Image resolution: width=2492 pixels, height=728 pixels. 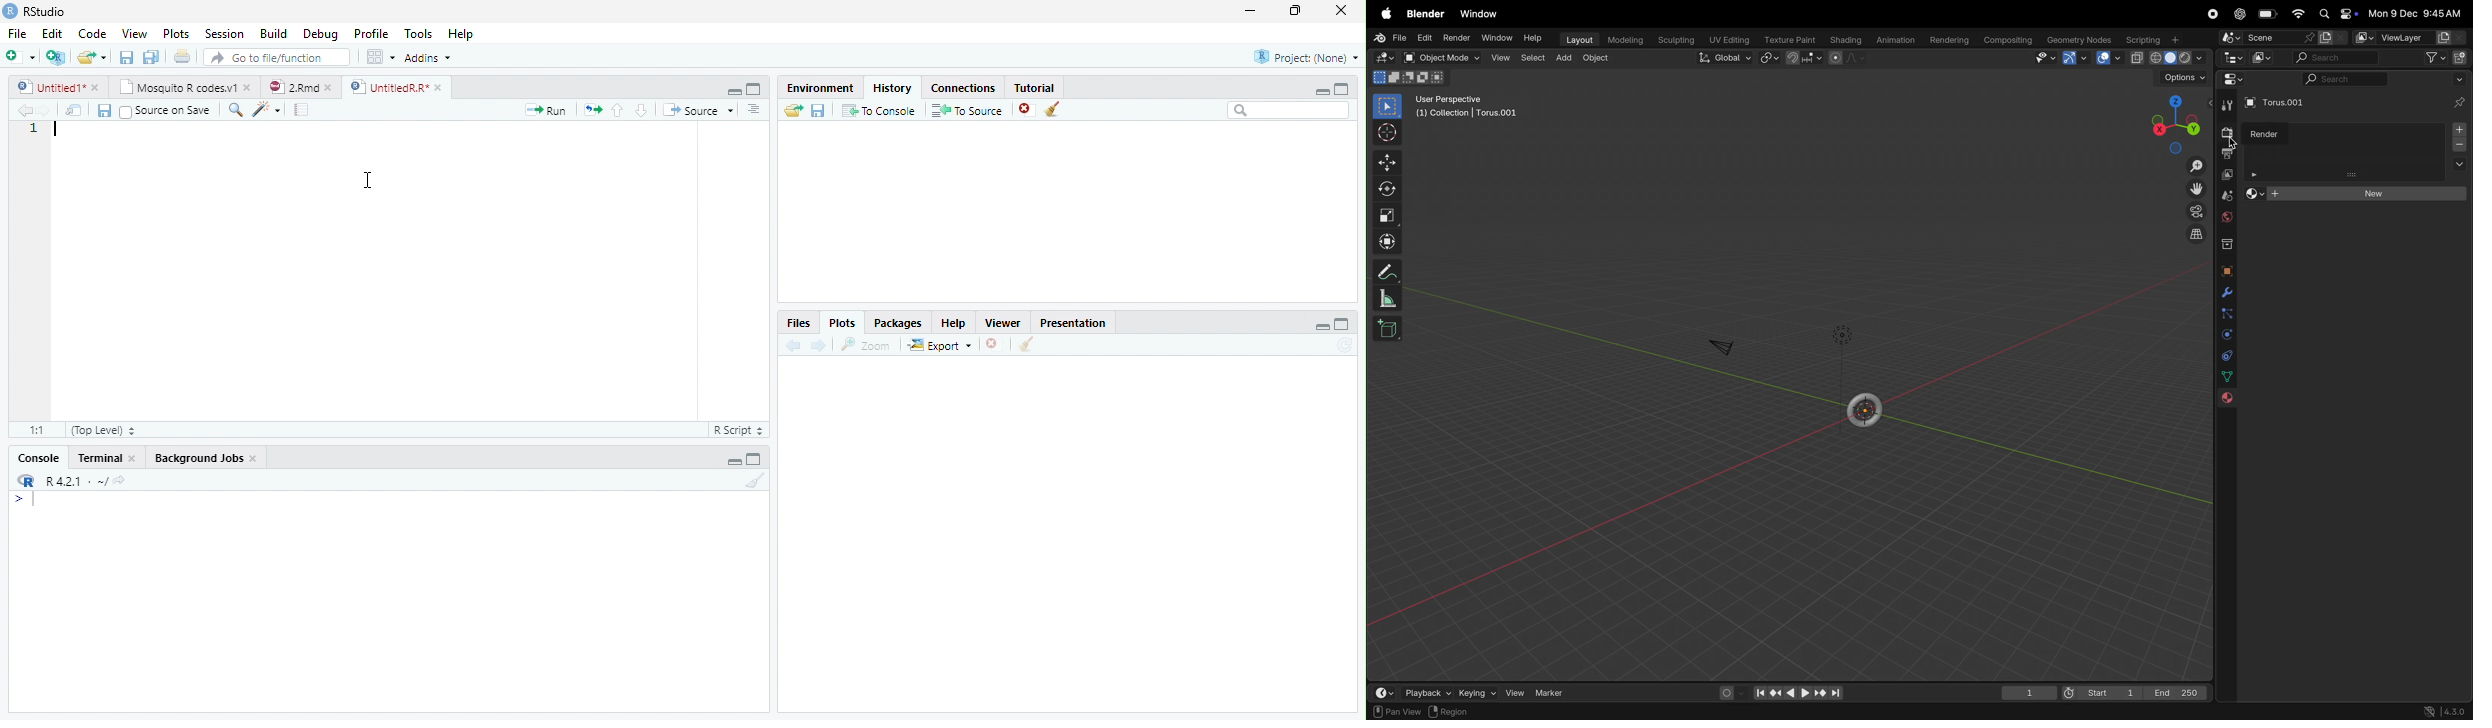 What do you see at coordinates (33, 430) in the screenshot?
I see `1:1` at bounding box center [33, 430].